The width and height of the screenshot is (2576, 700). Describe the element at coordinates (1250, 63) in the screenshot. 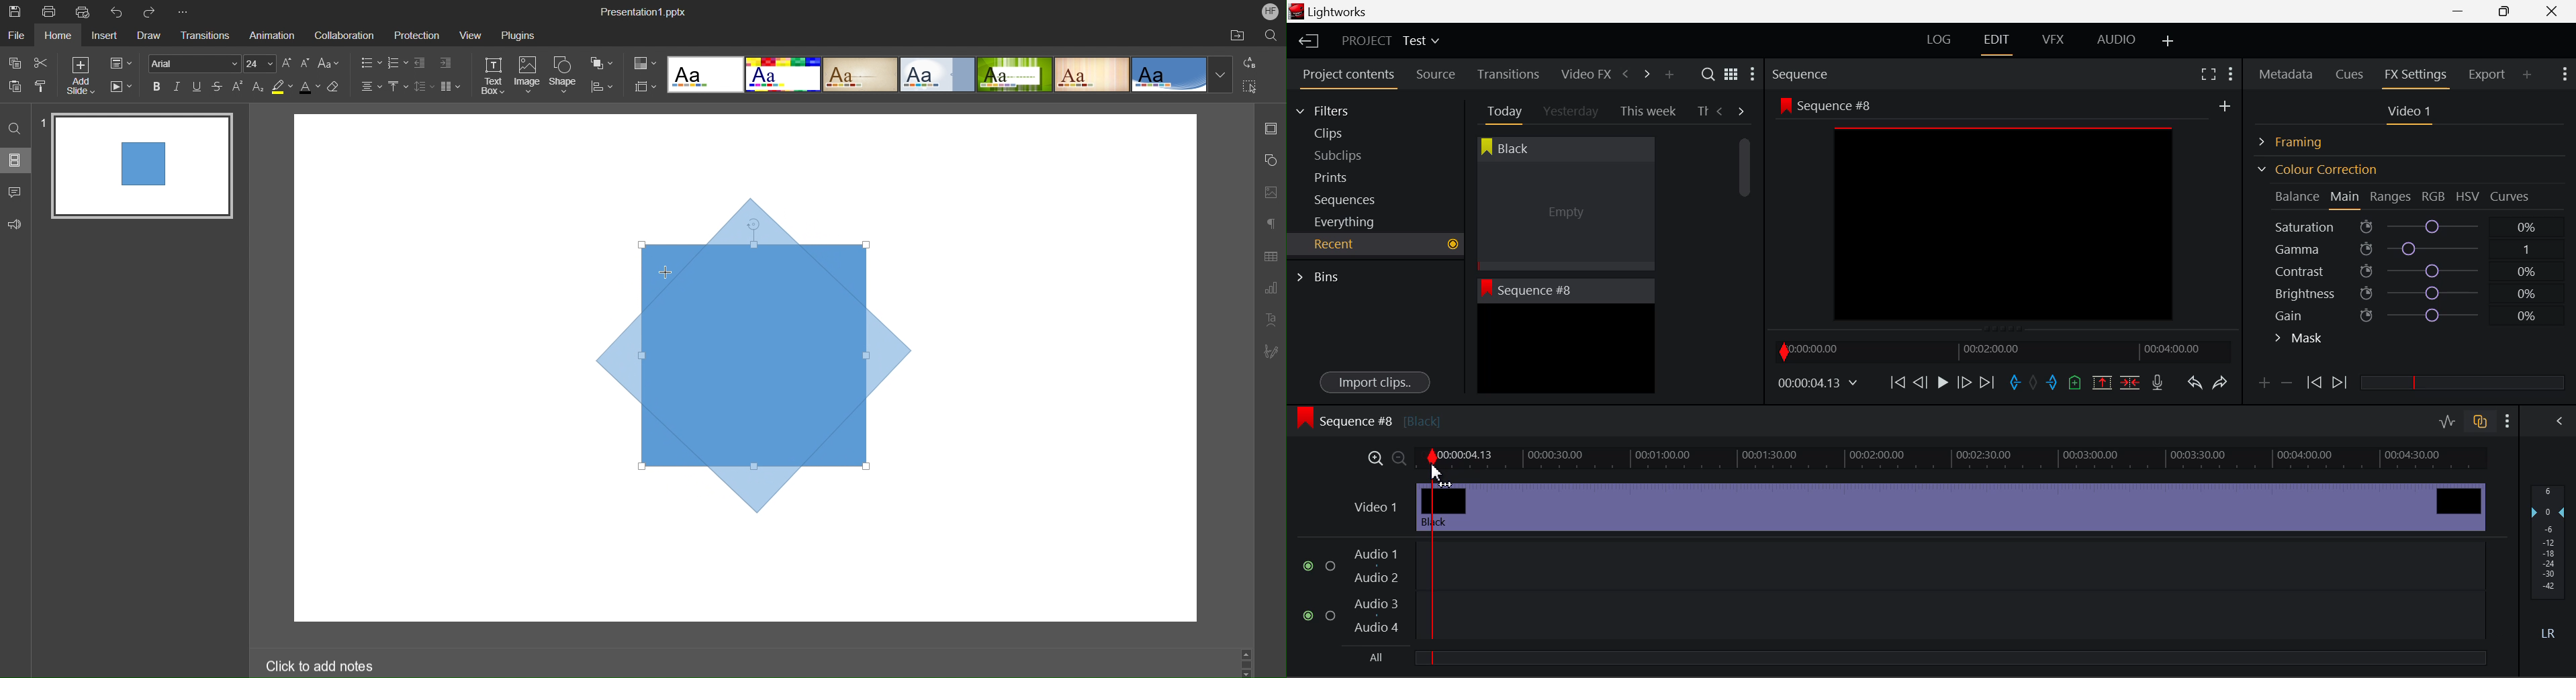

I see `Replace` at that location.